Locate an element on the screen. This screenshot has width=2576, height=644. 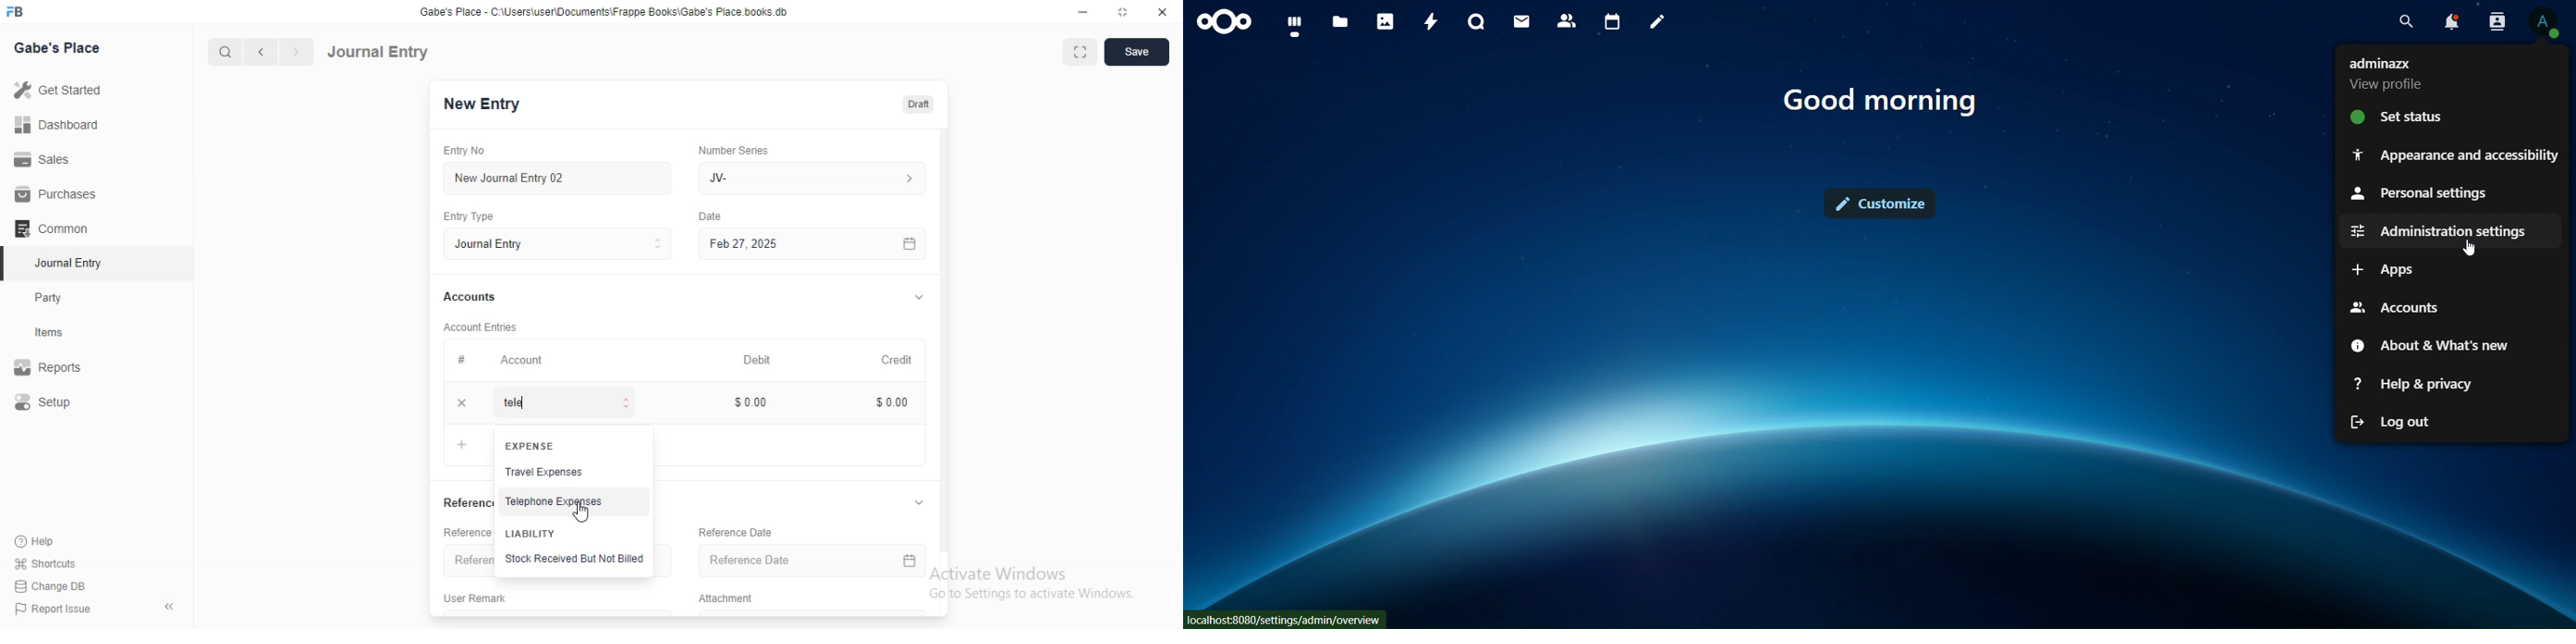
notes is located at coordinates (1661, 23).